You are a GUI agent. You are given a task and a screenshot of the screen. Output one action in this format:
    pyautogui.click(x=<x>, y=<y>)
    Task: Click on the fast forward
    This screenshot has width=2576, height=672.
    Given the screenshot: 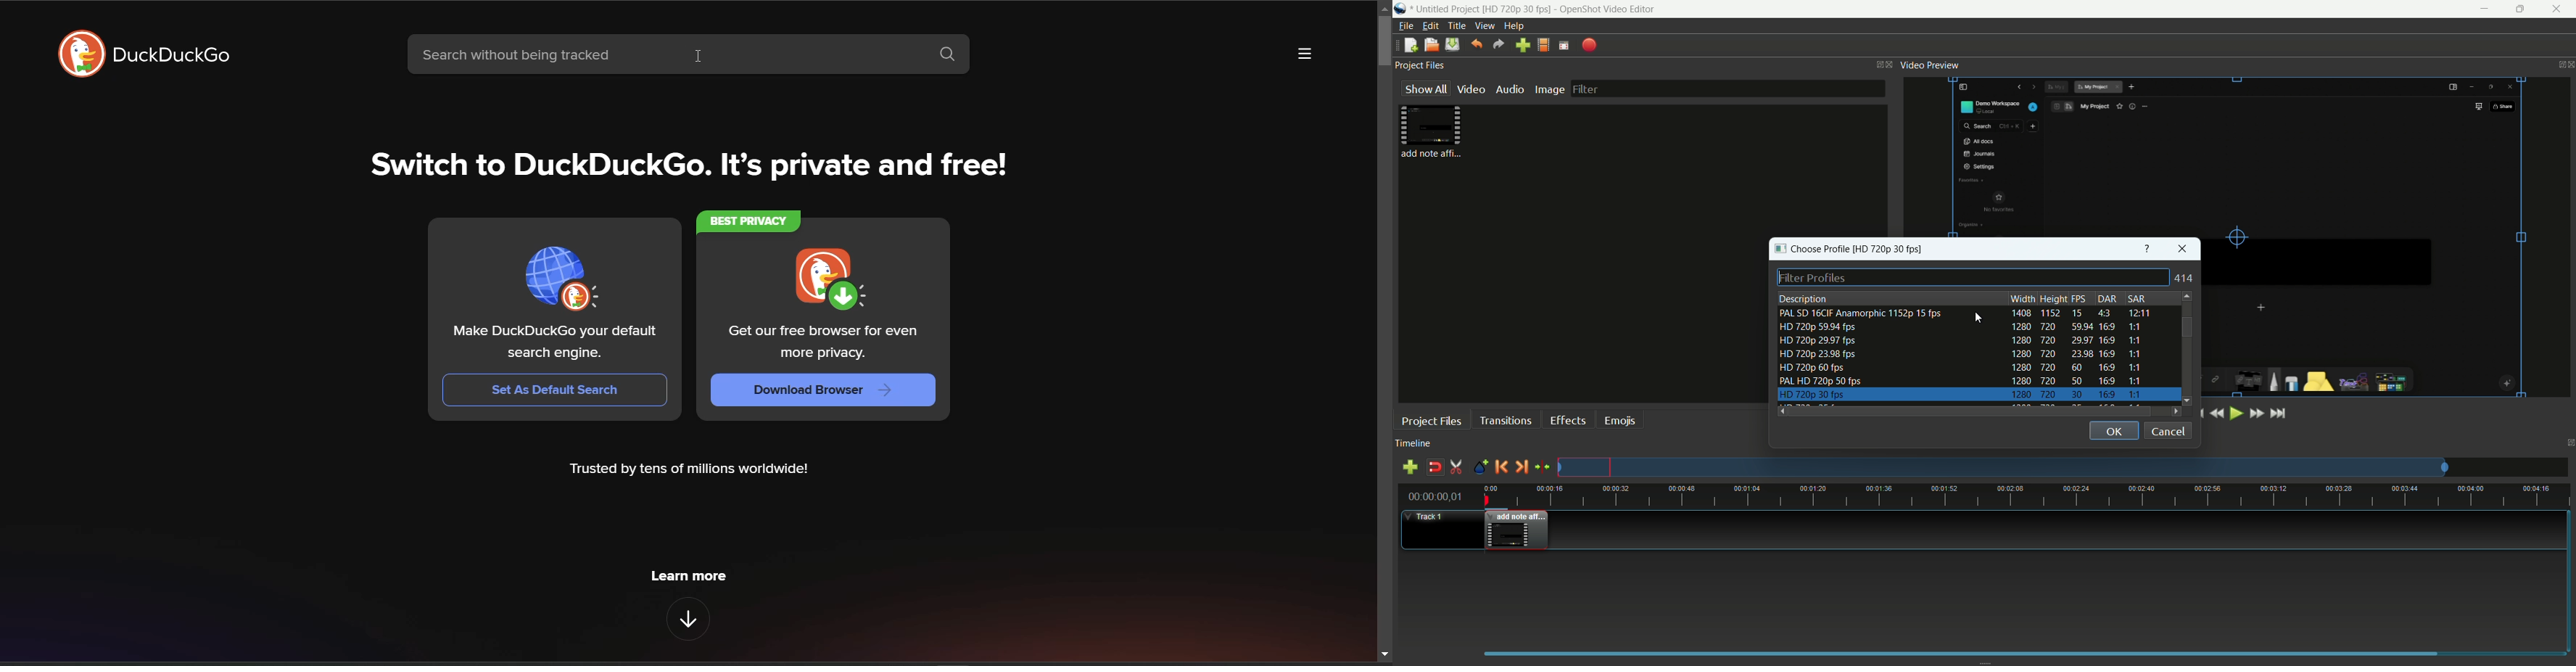 What is the action you would take?
    pyautogui.click(x=2256, y=413)
    